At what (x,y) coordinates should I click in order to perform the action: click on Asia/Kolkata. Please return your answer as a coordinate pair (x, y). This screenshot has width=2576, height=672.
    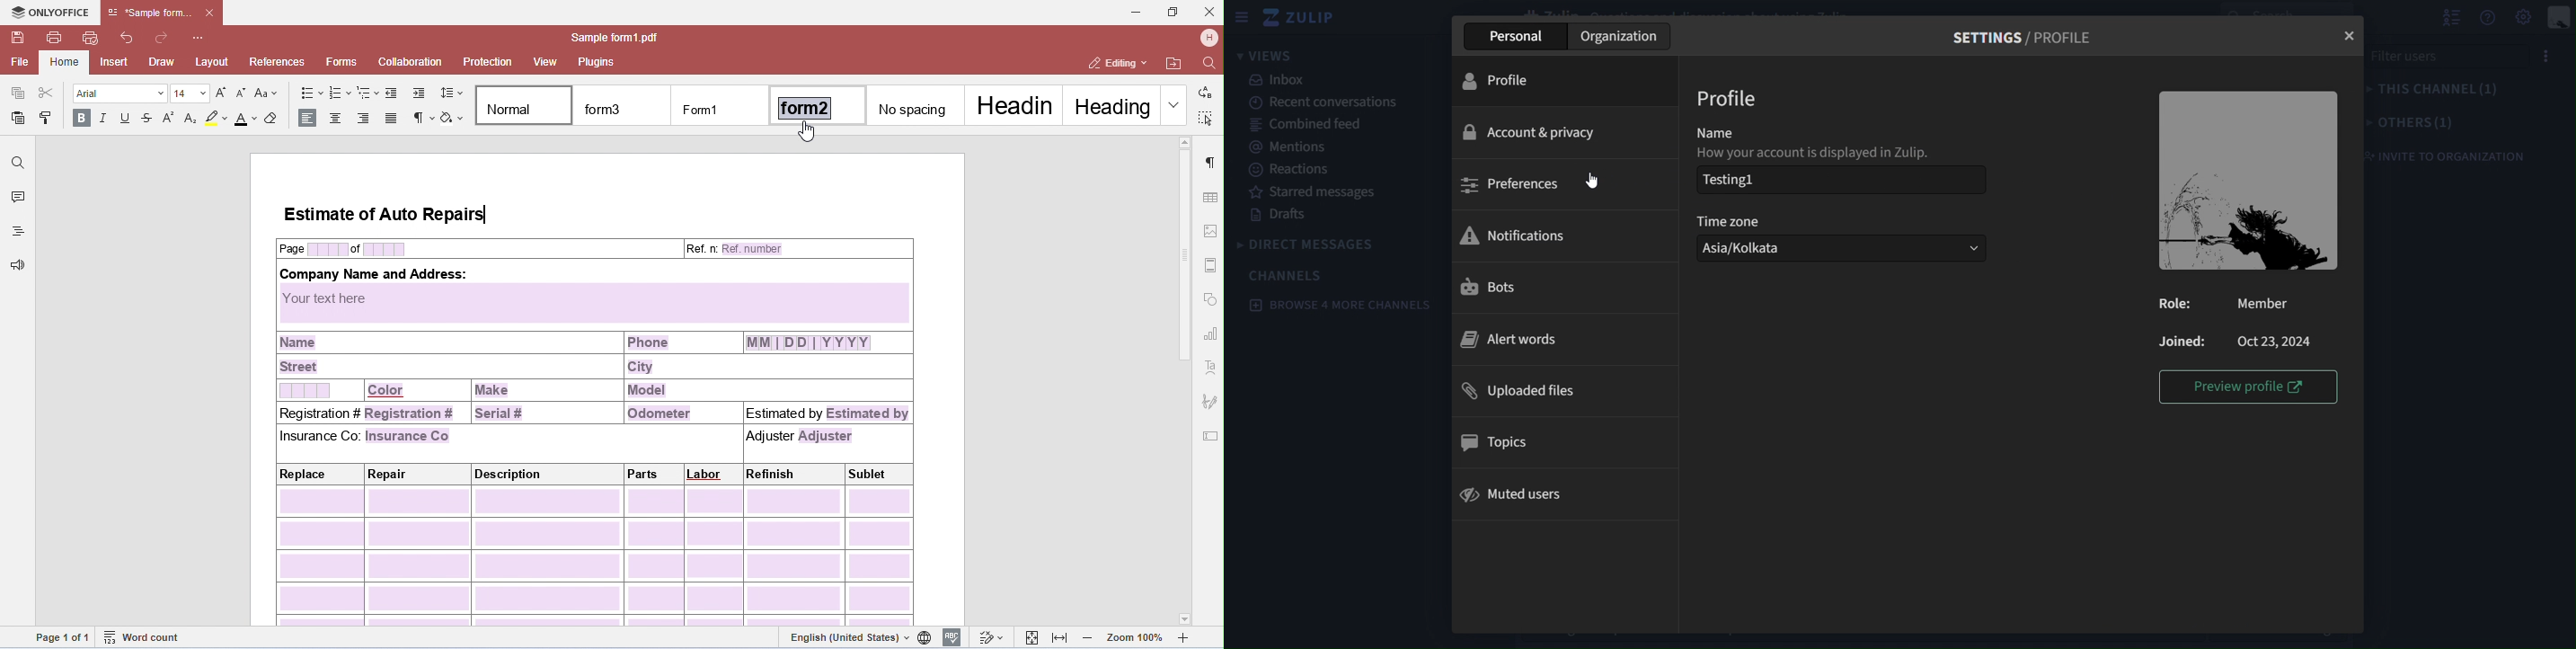
    Looking at the image, I should click on (1839, 248).